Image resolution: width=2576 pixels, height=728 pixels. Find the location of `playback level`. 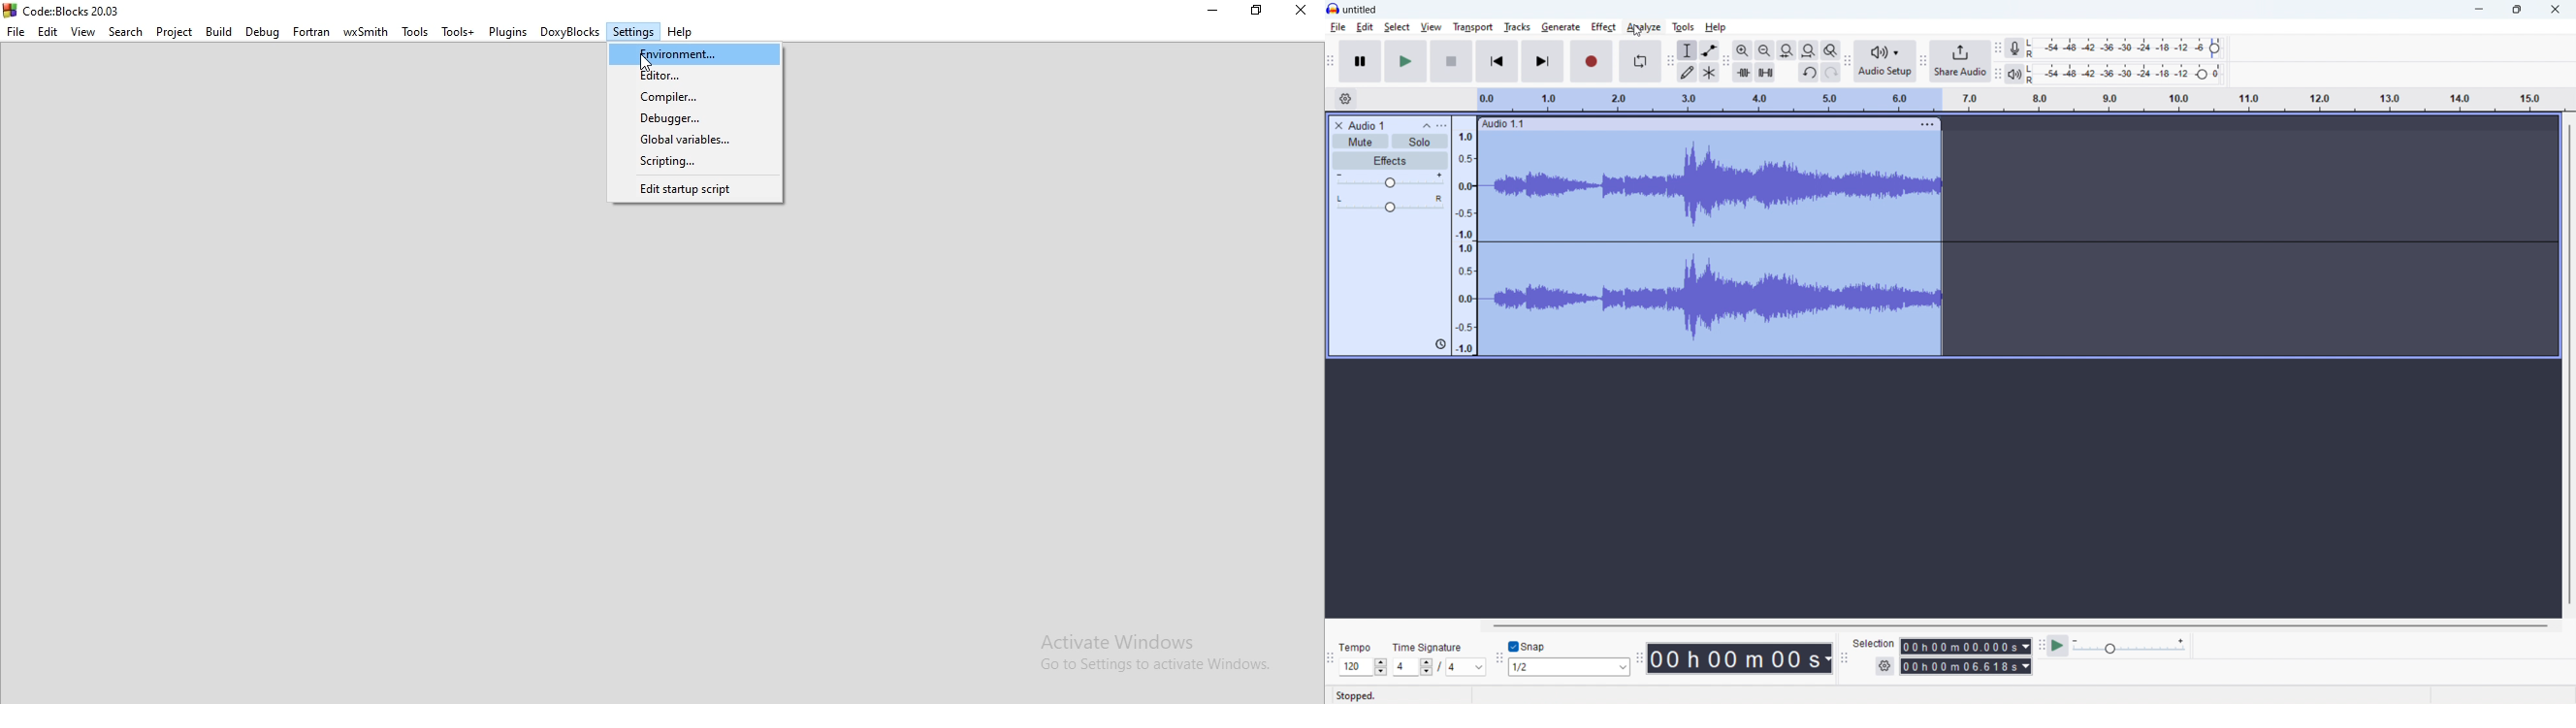

playback level is located at coordinates (2127, 74).